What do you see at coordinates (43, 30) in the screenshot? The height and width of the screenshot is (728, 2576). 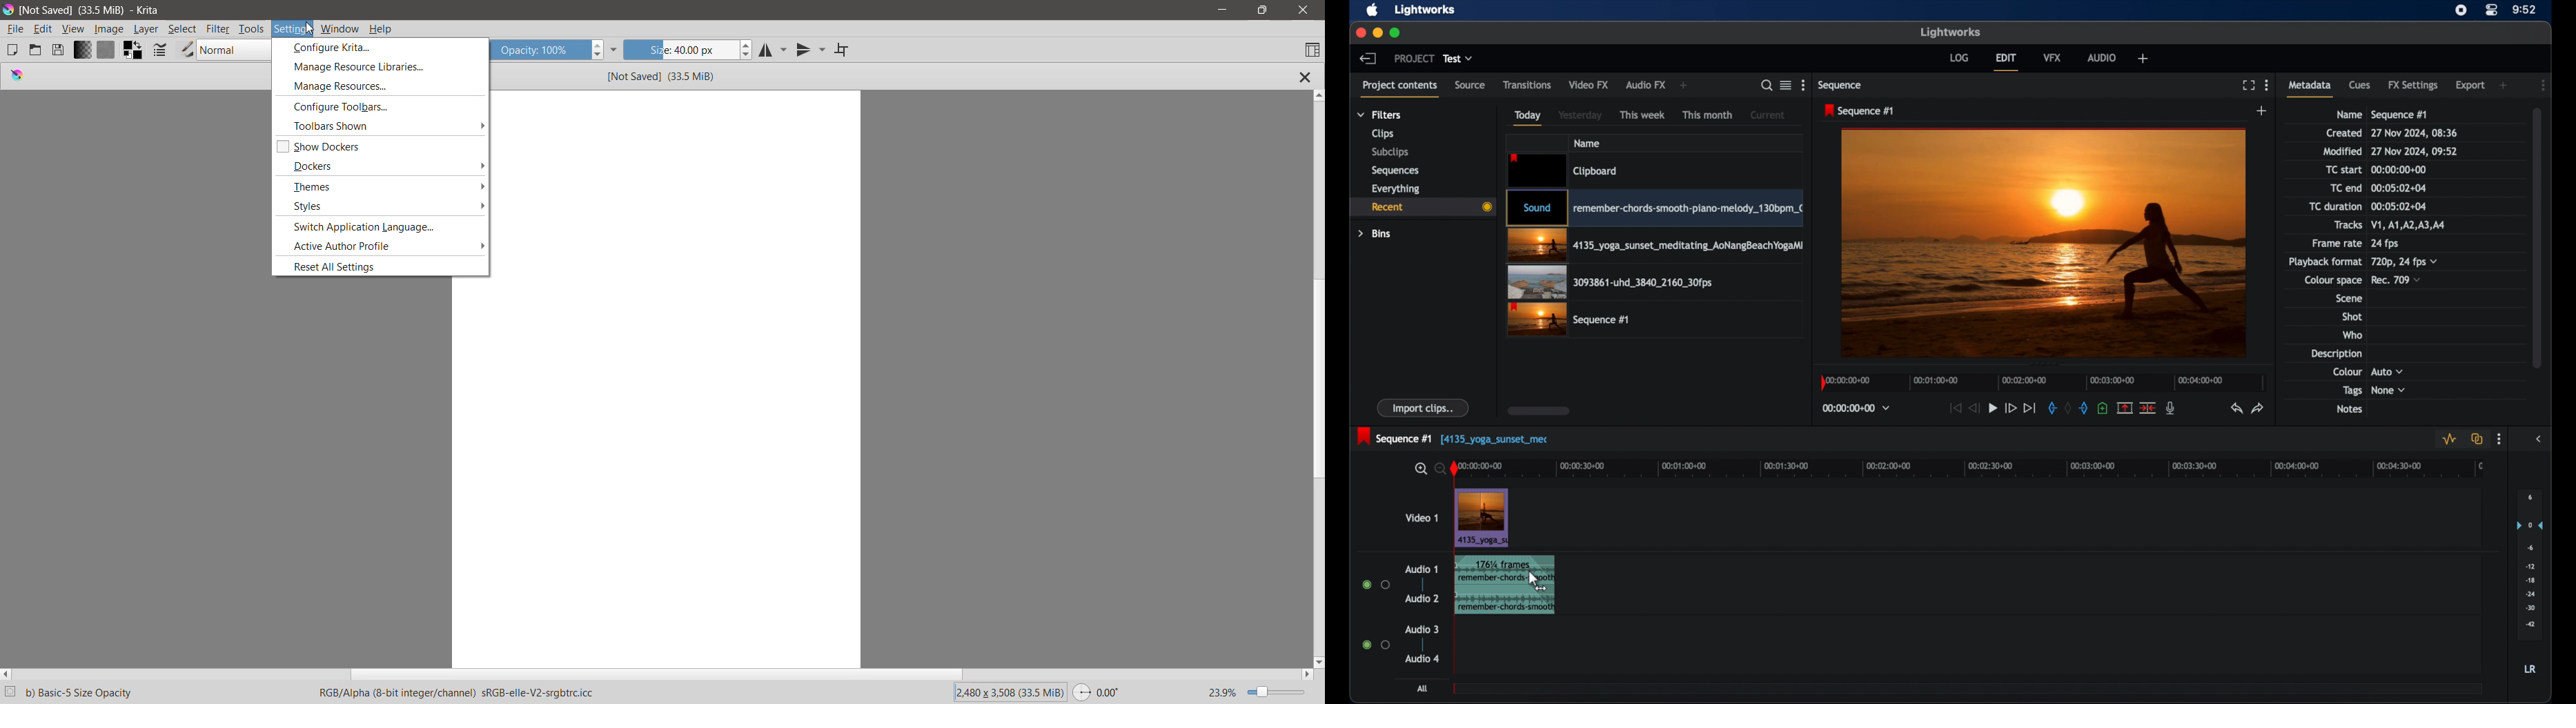 I see `Edit` at bounding box center [43, 30].